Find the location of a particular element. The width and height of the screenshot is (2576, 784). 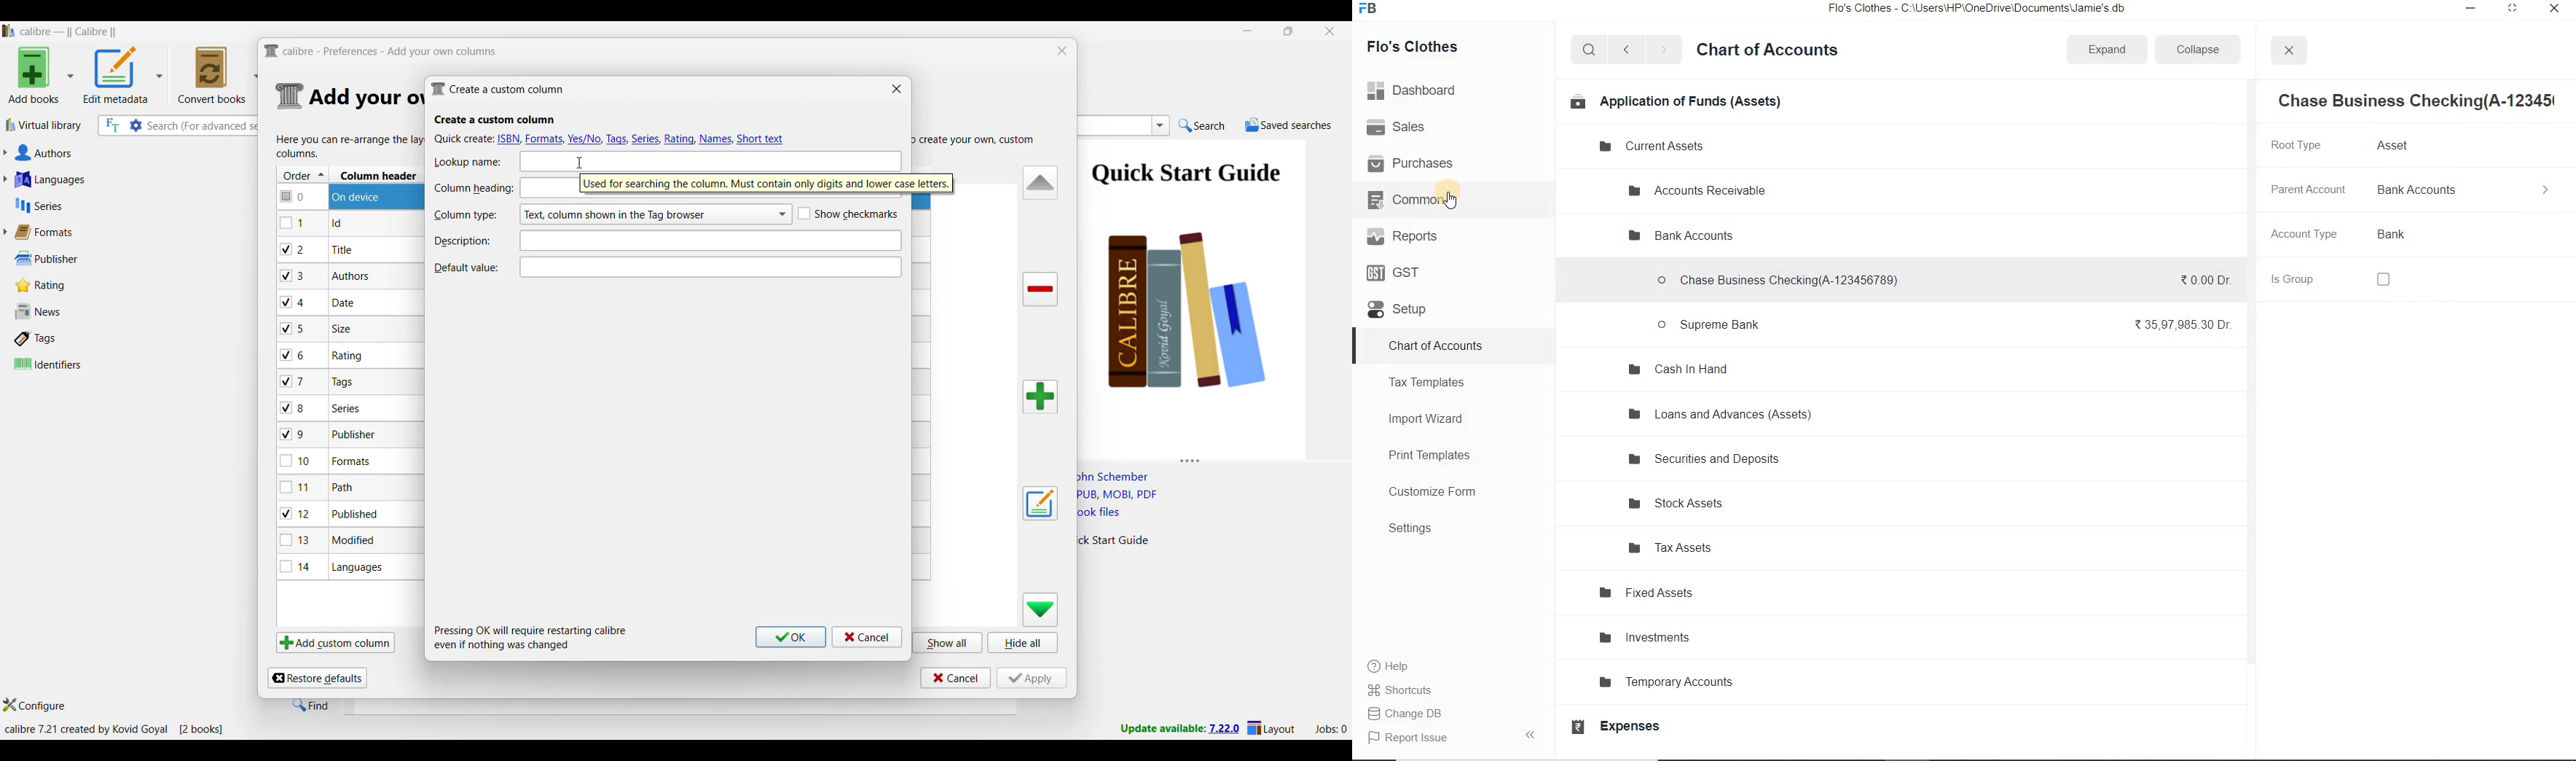

Temporary Accounts is located at coordinates (1706, 685).